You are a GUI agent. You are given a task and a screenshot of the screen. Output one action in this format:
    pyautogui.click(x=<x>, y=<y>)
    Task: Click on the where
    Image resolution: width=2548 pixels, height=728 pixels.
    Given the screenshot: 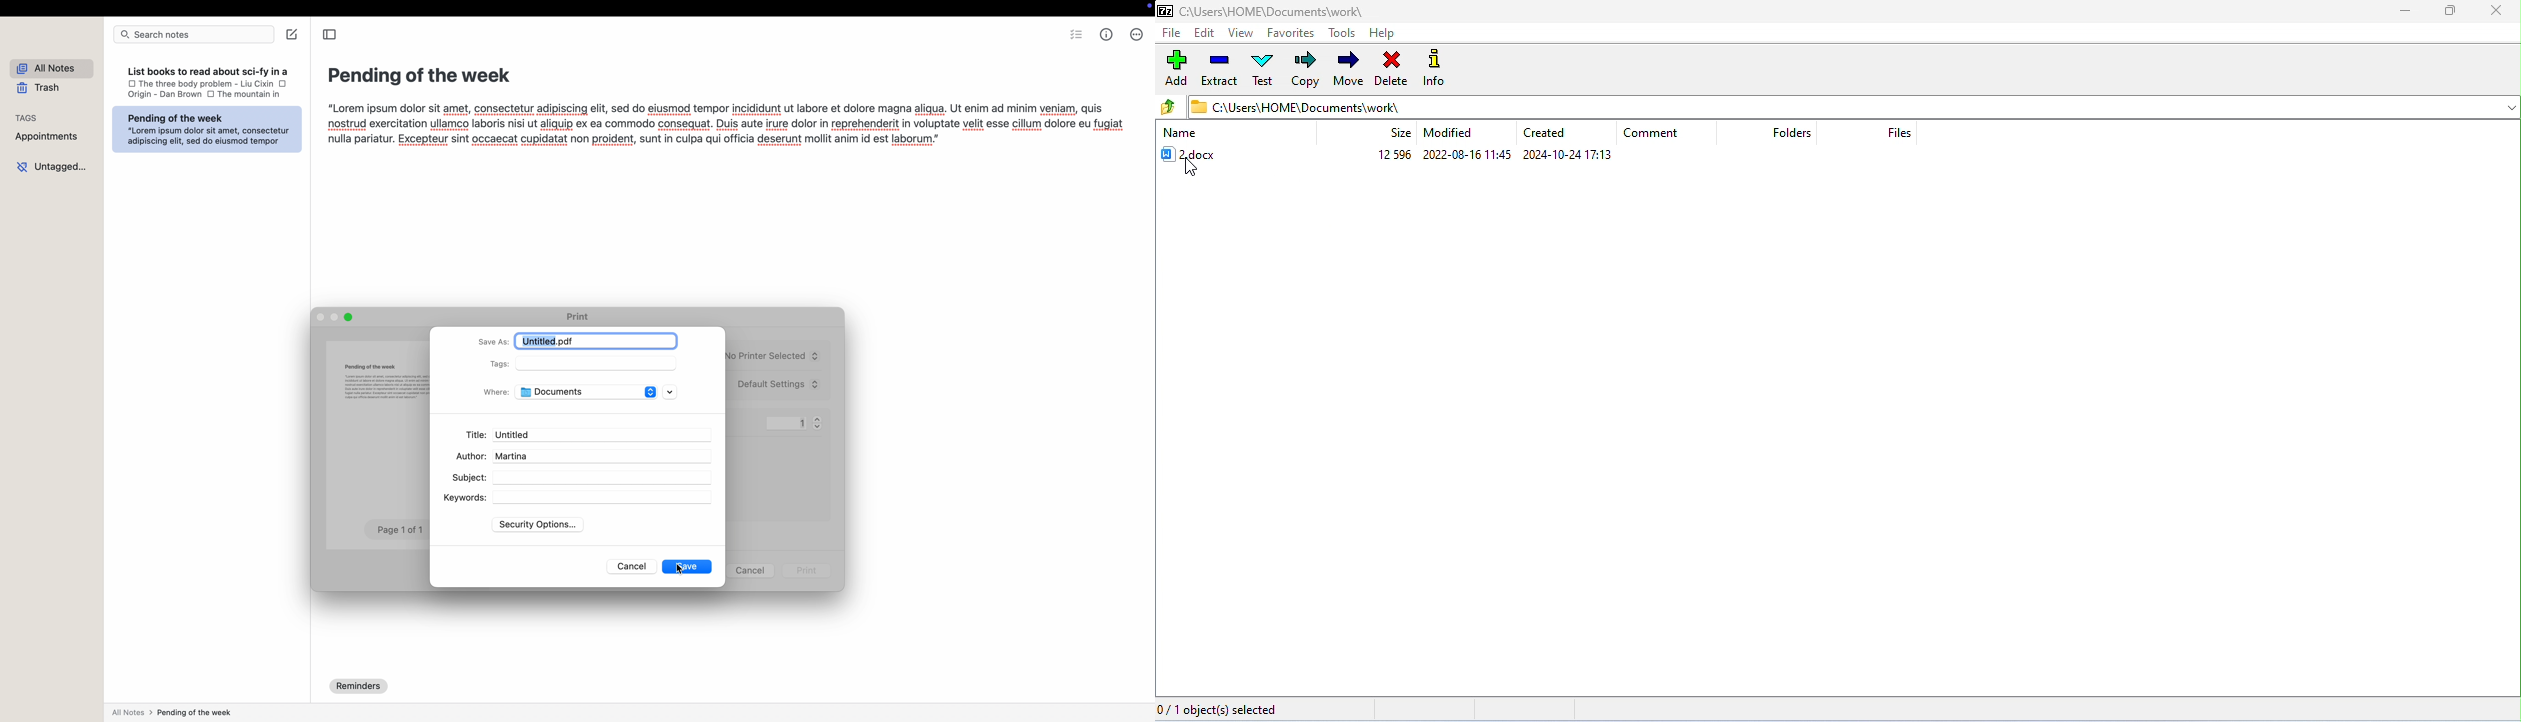 What is the action you would take?
    pyautogui.click(x=496, y=393)
    